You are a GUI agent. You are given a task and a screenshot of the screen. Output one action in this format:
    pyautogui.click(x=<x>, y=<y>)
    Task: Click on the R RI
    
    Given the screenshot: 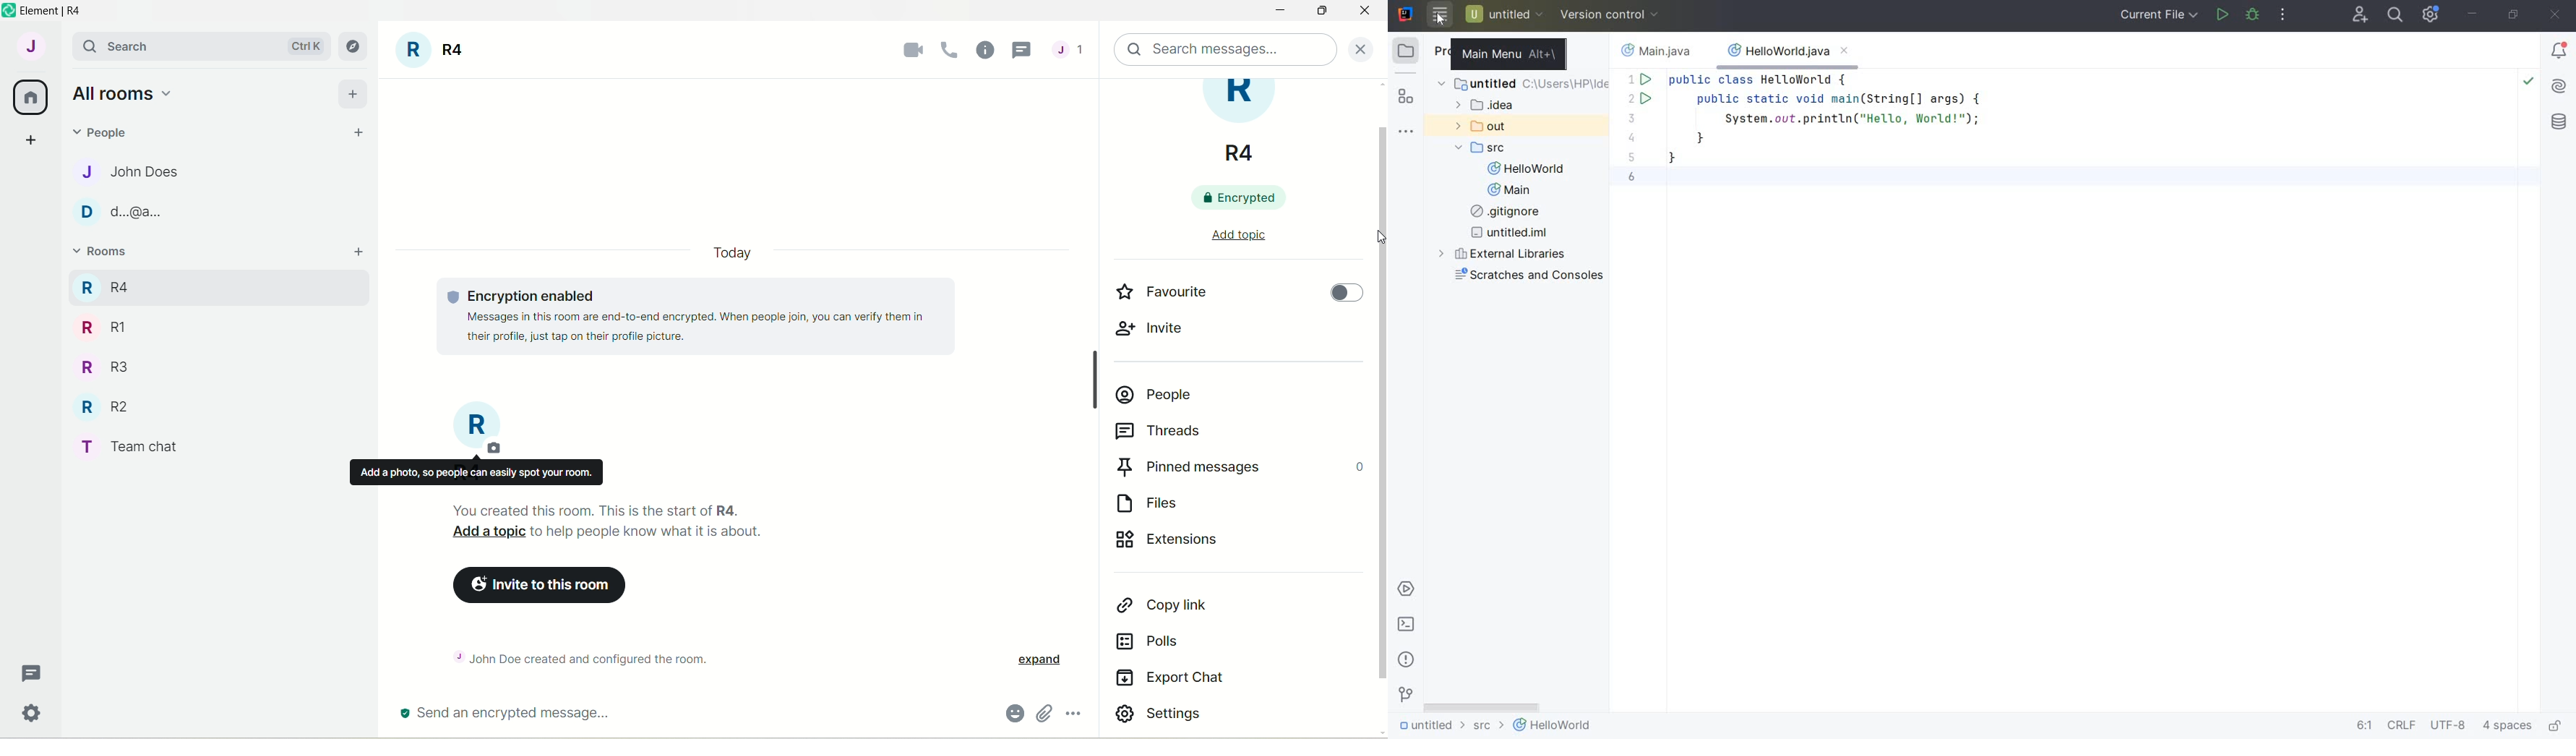 What is the action you would take?
    pyautogui.click(x=103, y=327)
    